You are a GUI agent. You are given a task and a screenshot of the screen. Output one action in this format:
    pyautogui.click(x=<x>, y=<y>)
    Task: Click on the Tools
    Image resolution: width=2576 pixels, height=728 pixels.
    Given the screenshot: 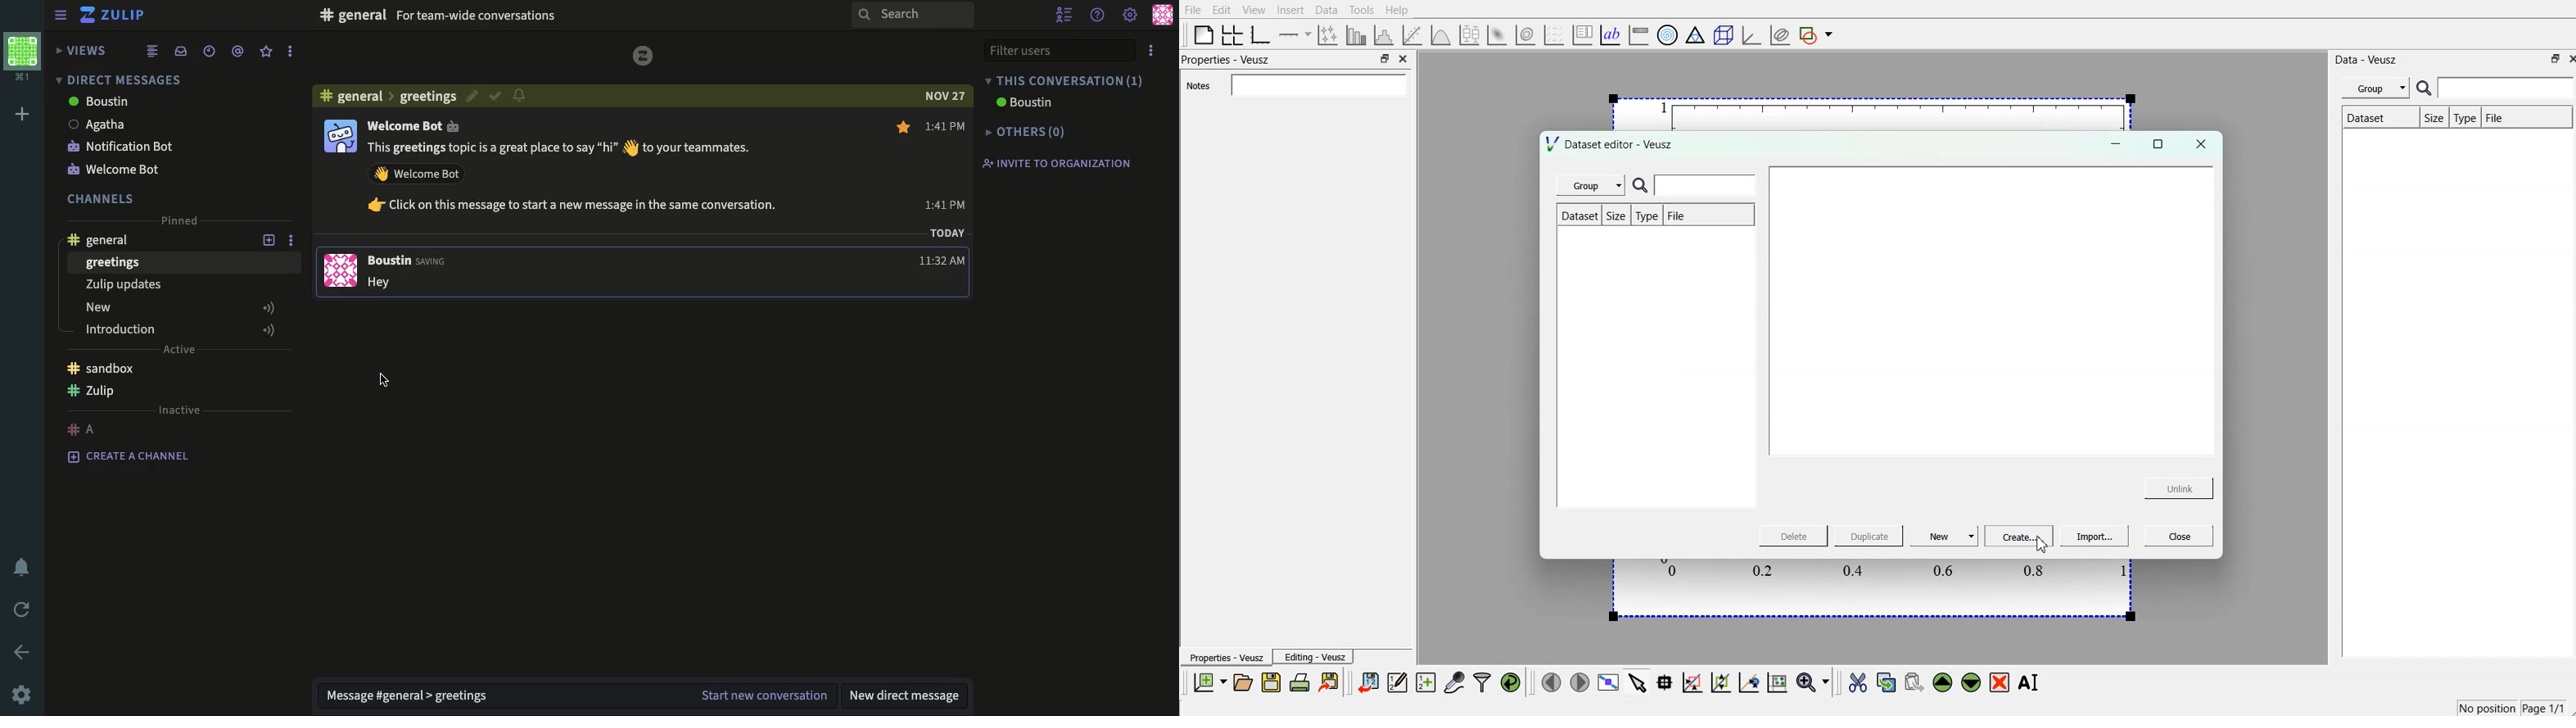 What is the action you would take?
    pyautogui.click(x=1362, y=10)
    